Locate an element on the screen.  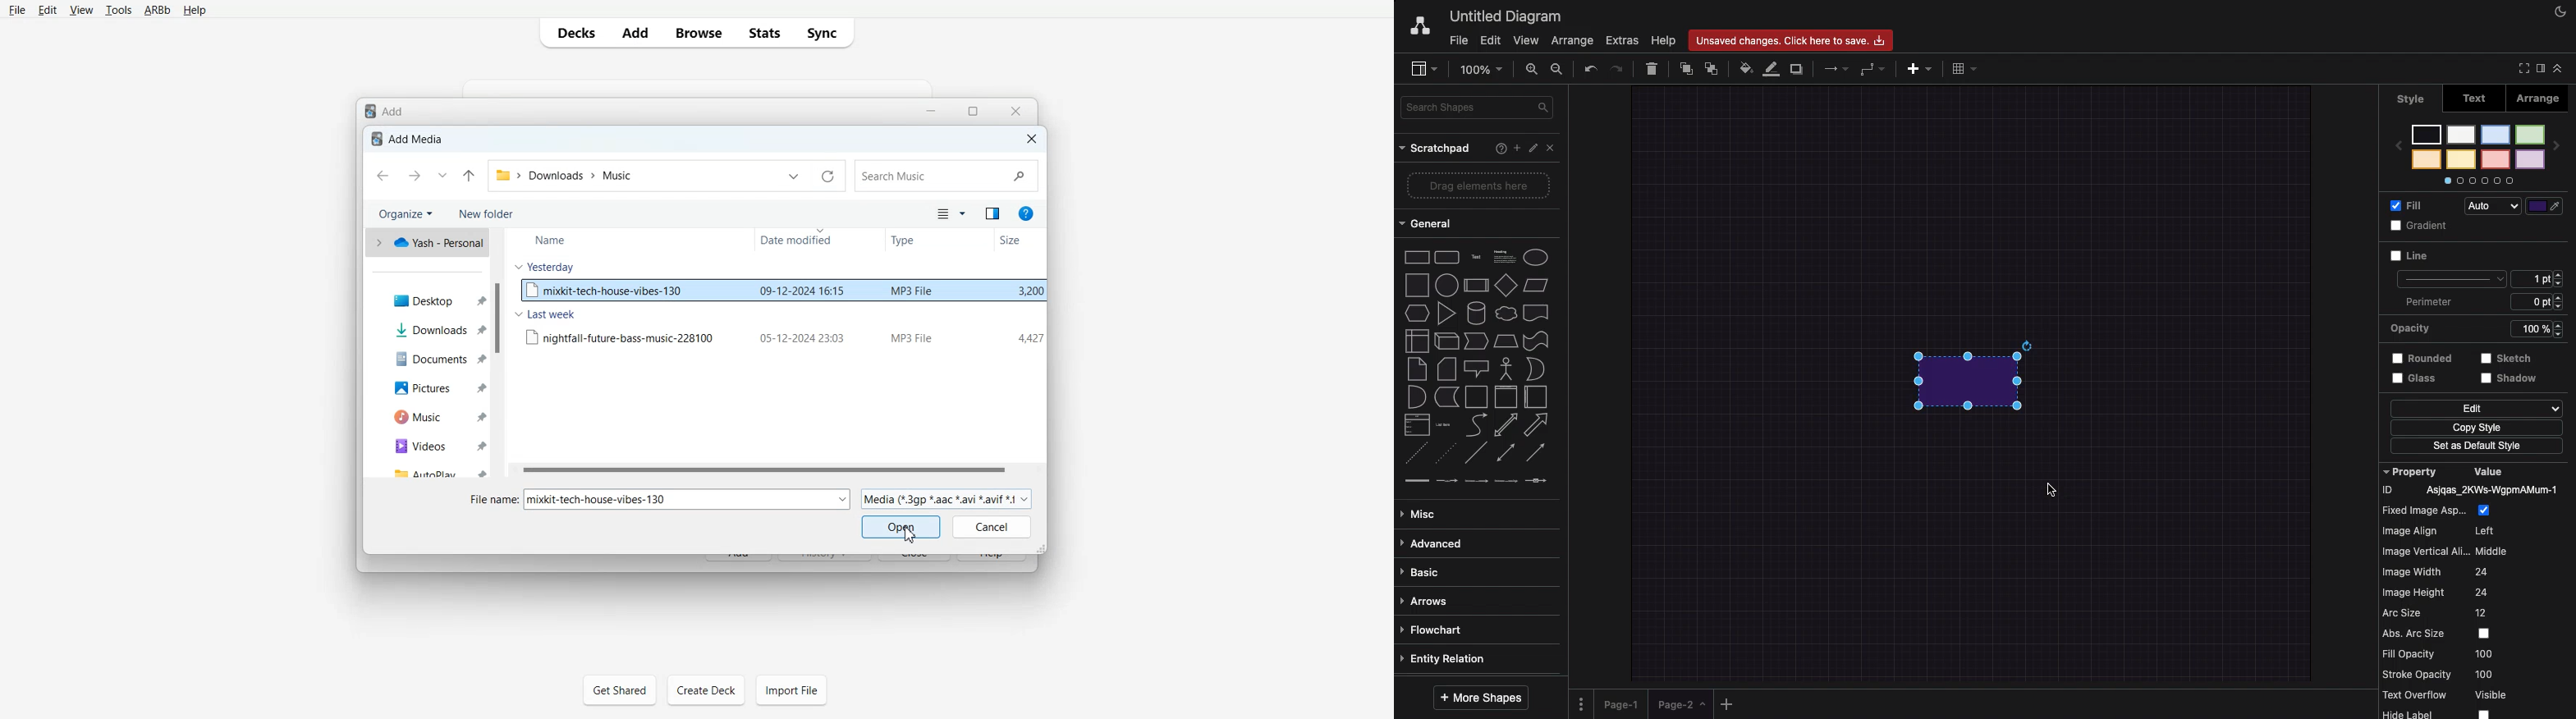
Tools is located at coordinates (116, 9).